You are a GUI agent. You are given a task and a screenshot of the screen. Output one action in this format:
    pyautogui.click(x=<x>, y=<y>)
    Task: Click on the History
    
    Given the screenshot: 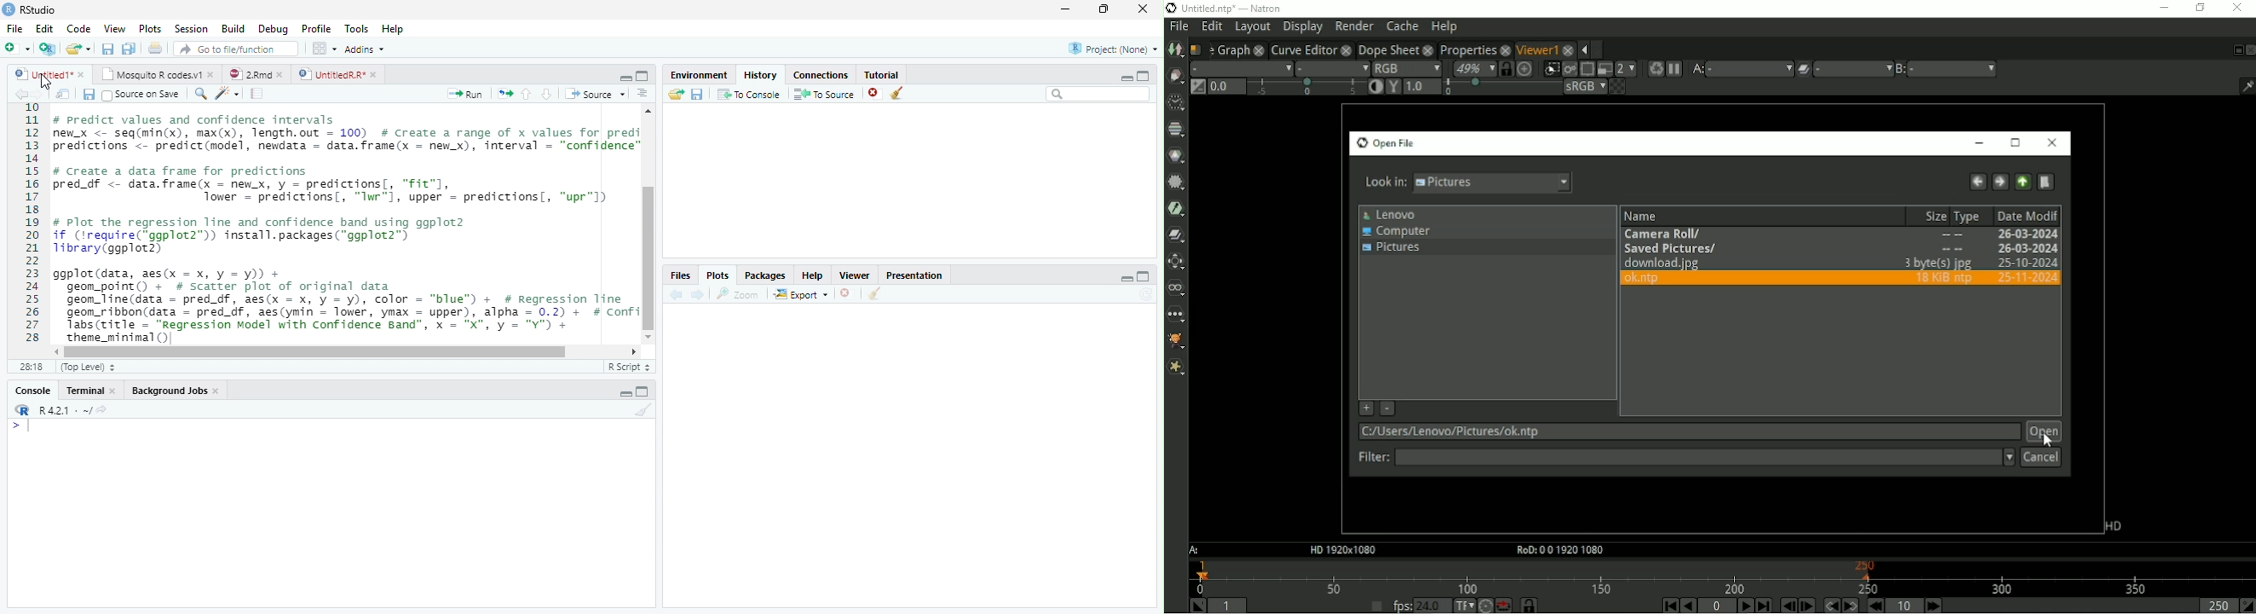 What is the action you would take?
    pyautogui.click(x=761, y=76)
    